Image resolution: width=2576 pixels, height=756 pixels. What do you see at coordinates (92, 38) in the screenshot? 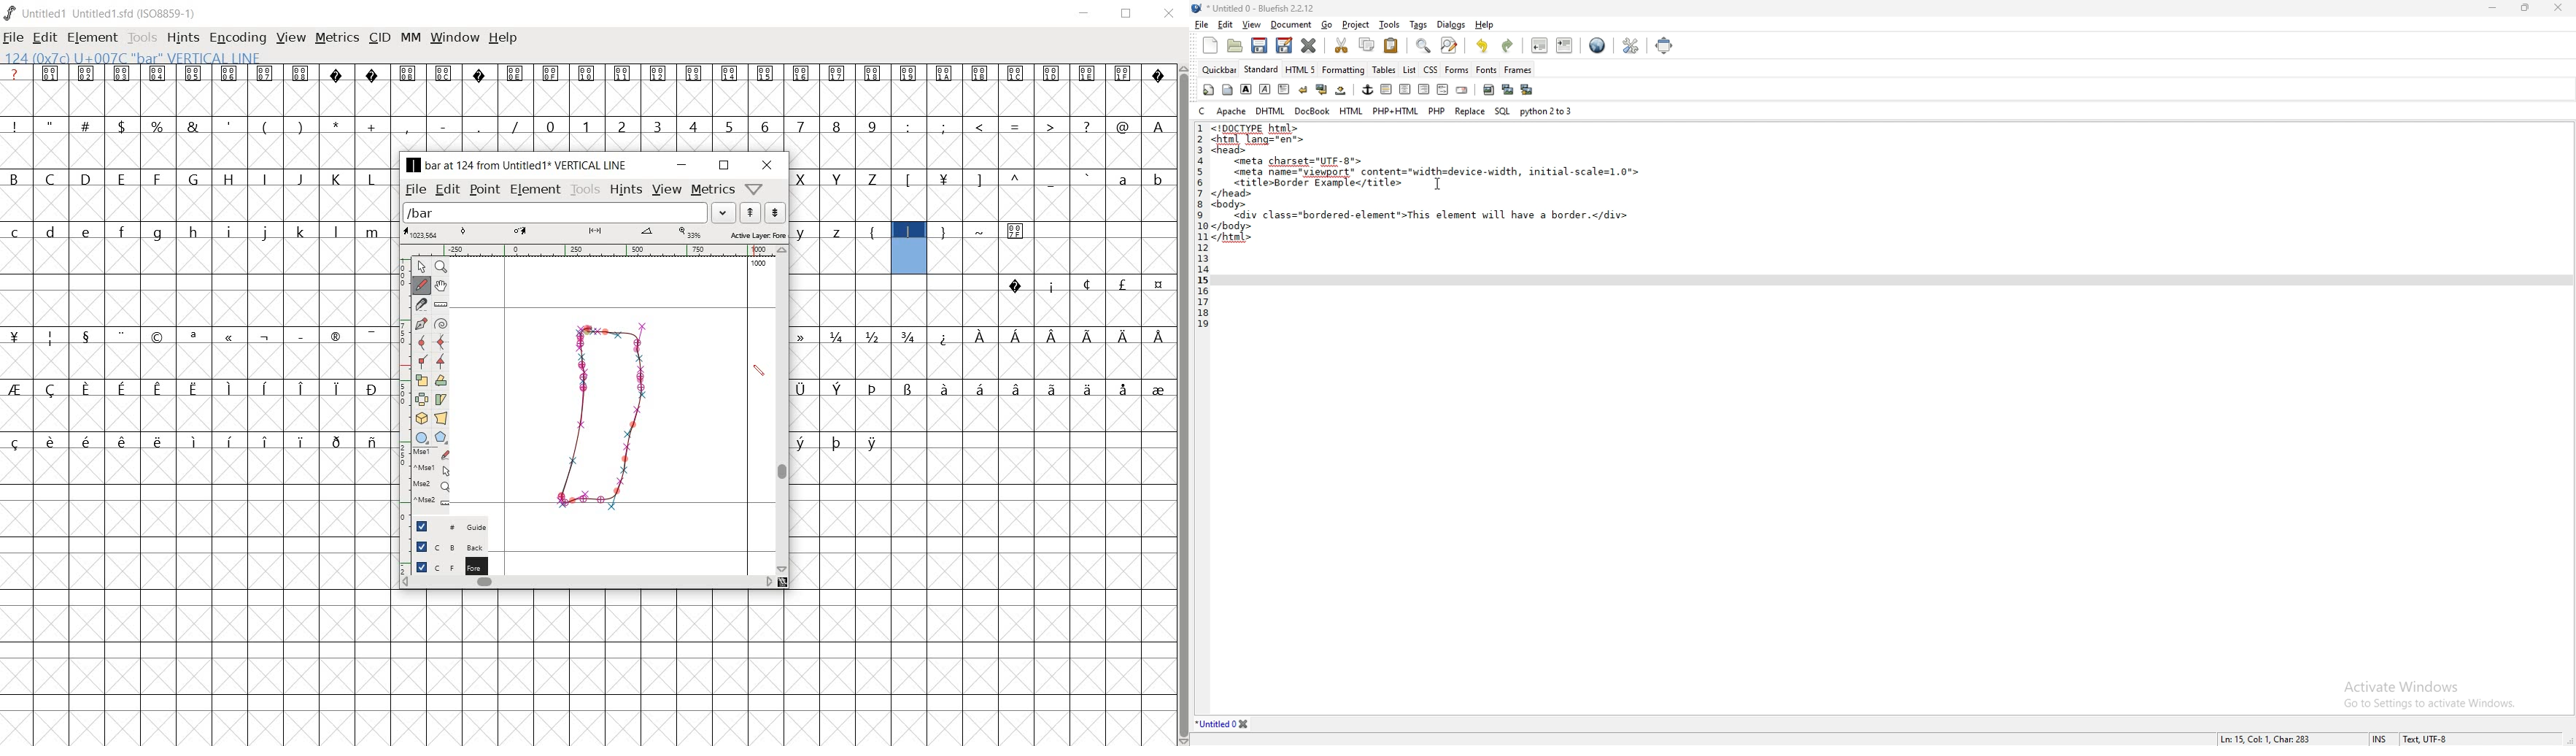
I see `element` at bounding box center [92, 38].